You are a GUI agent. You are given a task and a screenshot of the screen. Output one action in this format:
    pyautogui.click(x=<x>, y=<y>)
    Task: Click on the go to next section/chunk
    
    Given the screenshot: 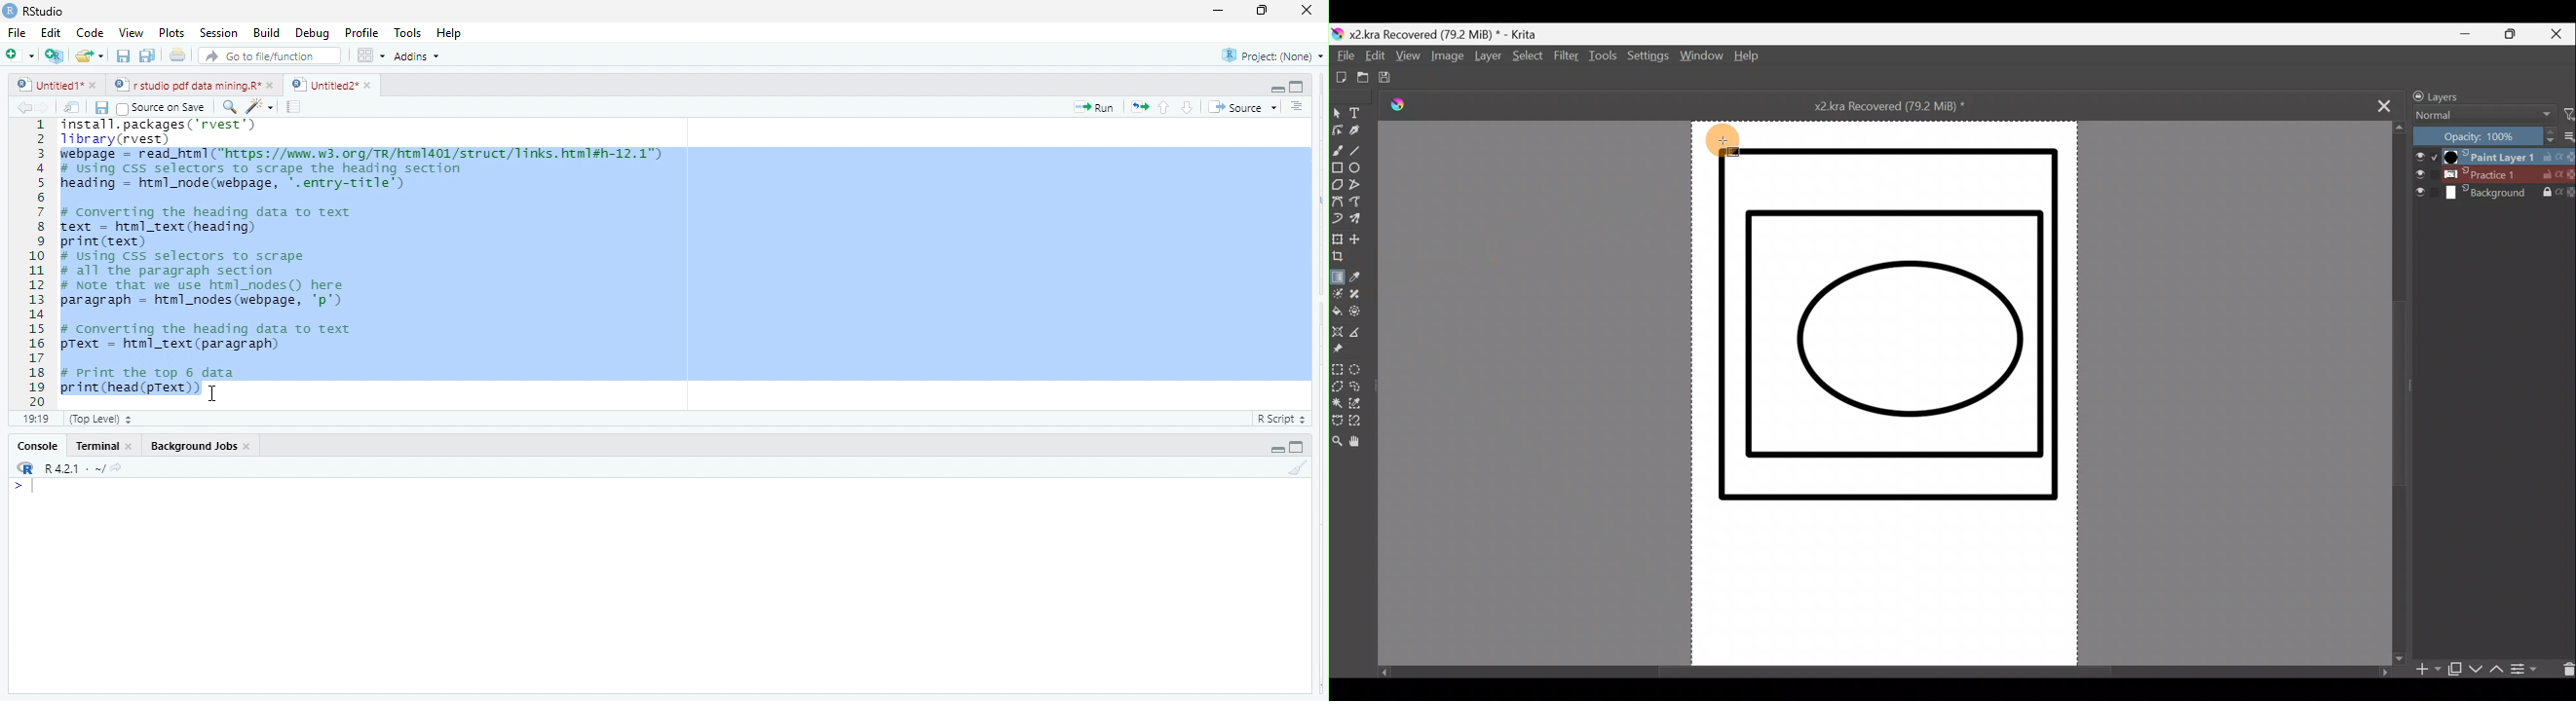 What is the action you would take?
    pyautogui.click(x=1189, y=107)
    